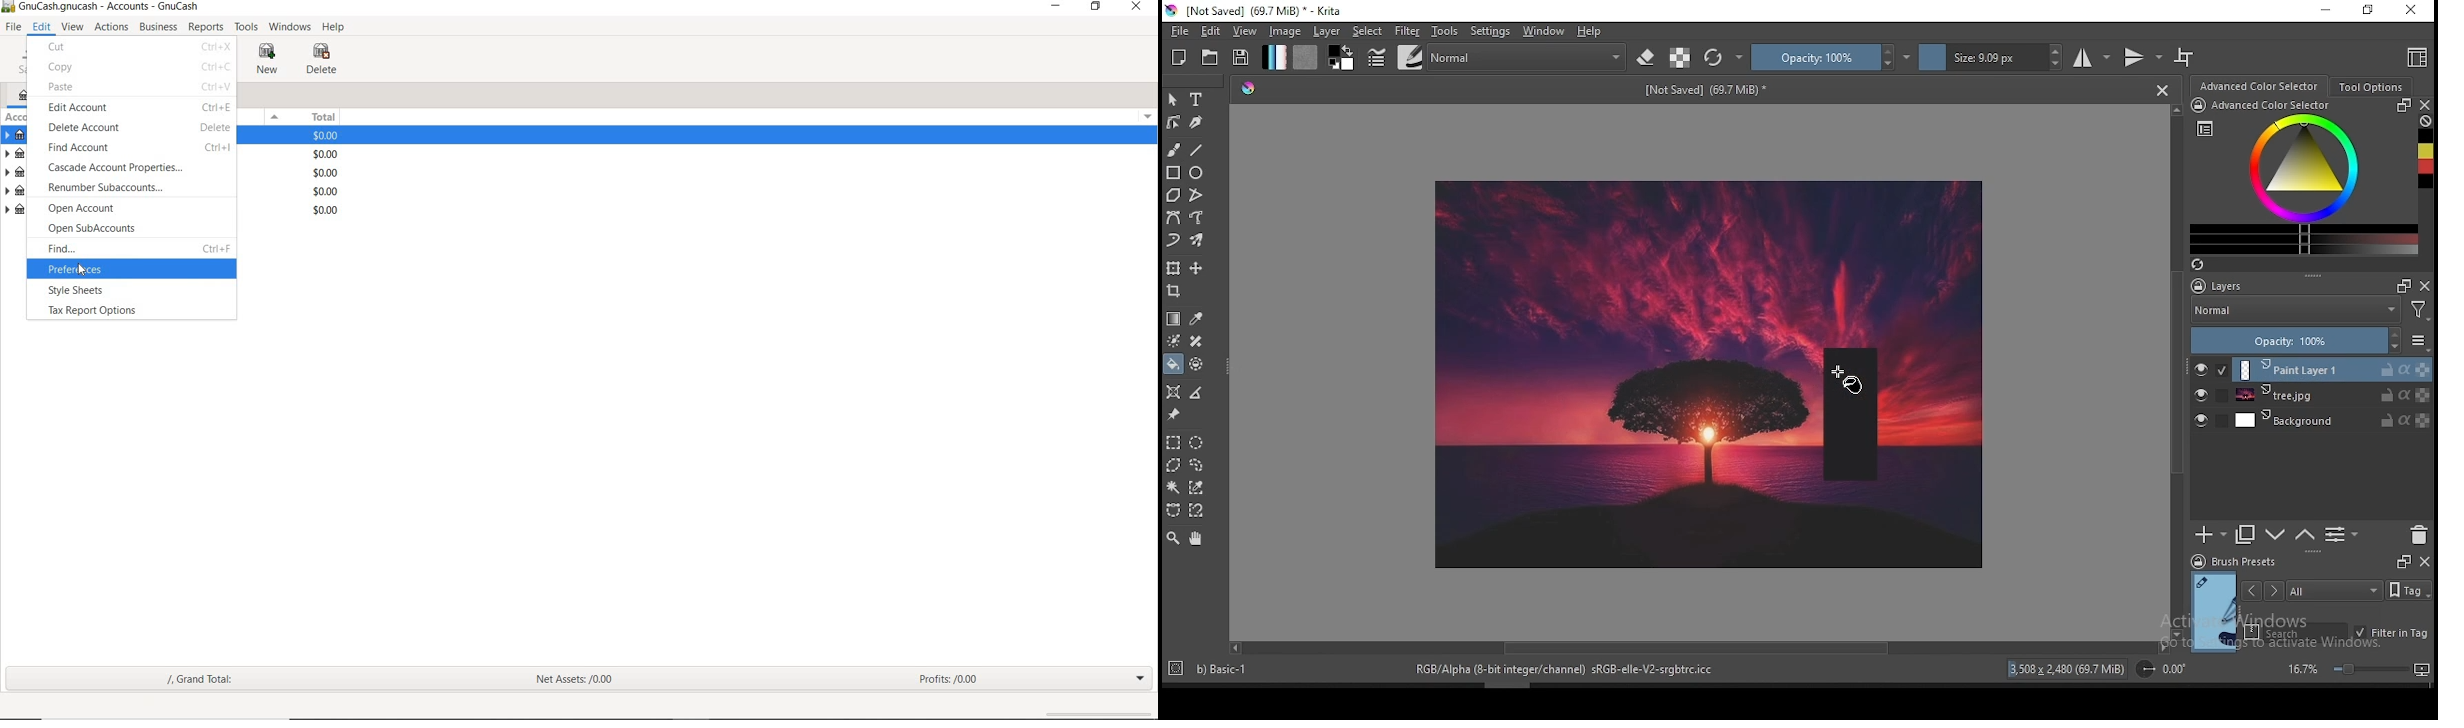  I want to click on , so click(10, 8).